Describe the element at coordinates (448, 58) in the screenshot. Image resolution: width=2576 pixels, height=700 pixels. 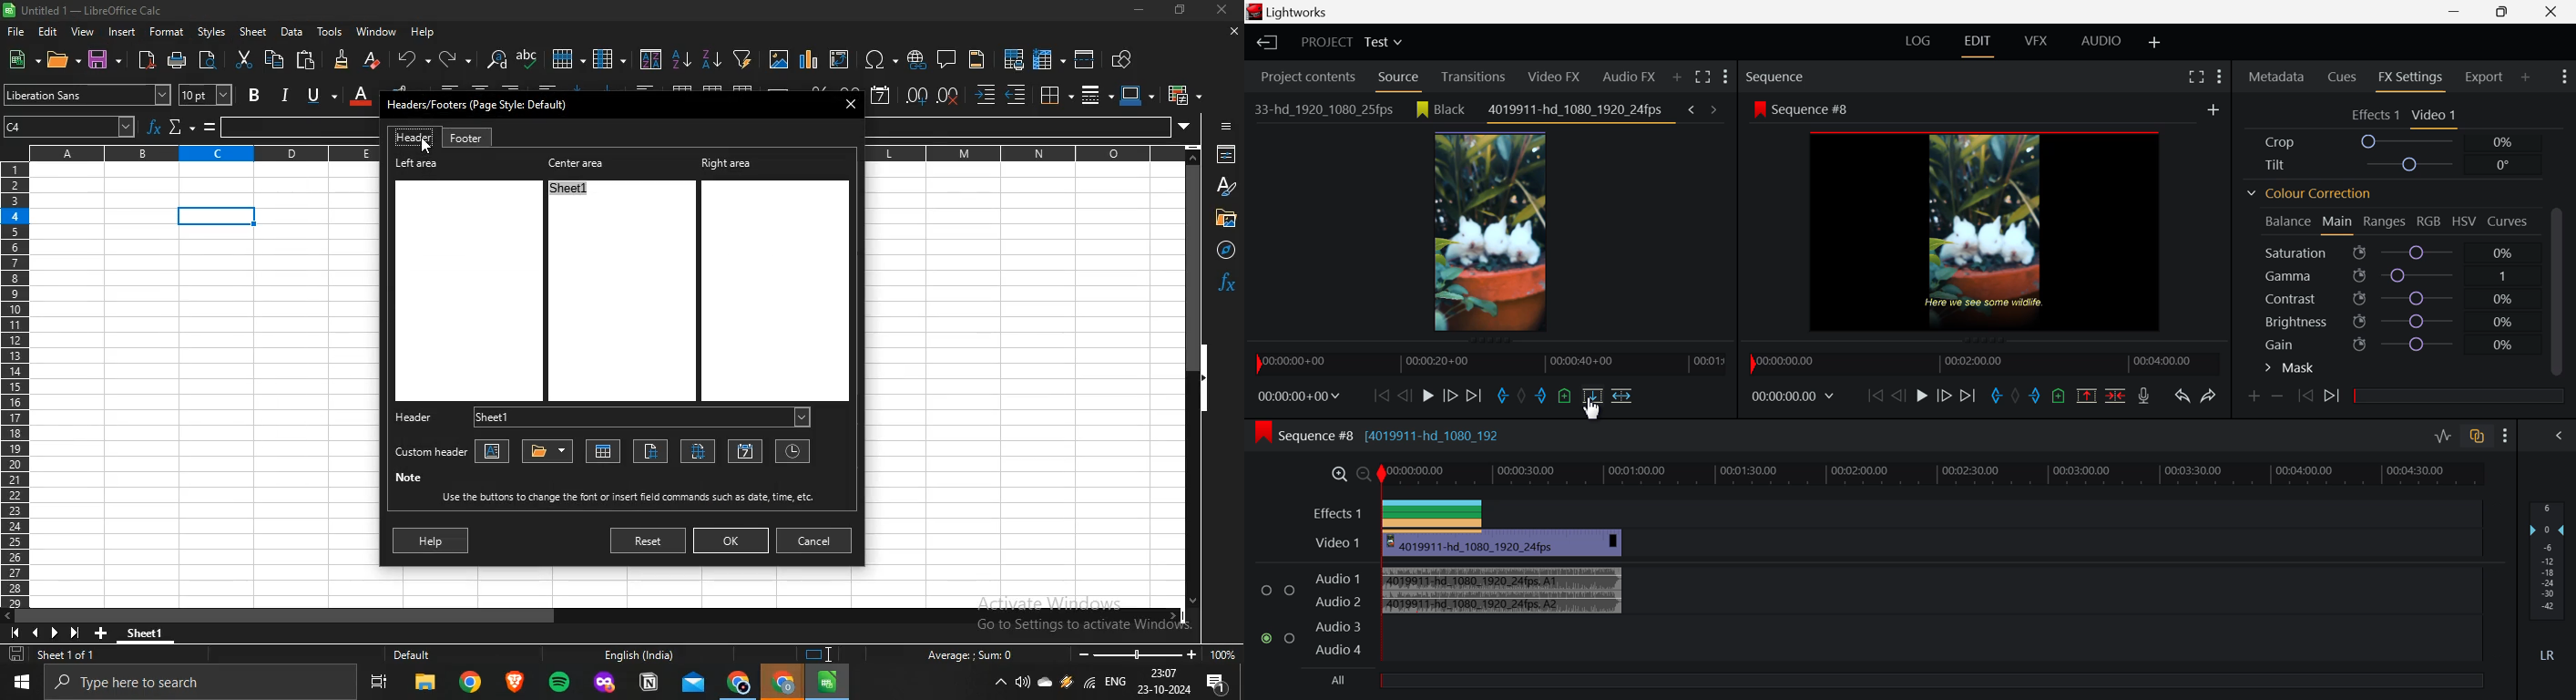
I see `redo` at that location.